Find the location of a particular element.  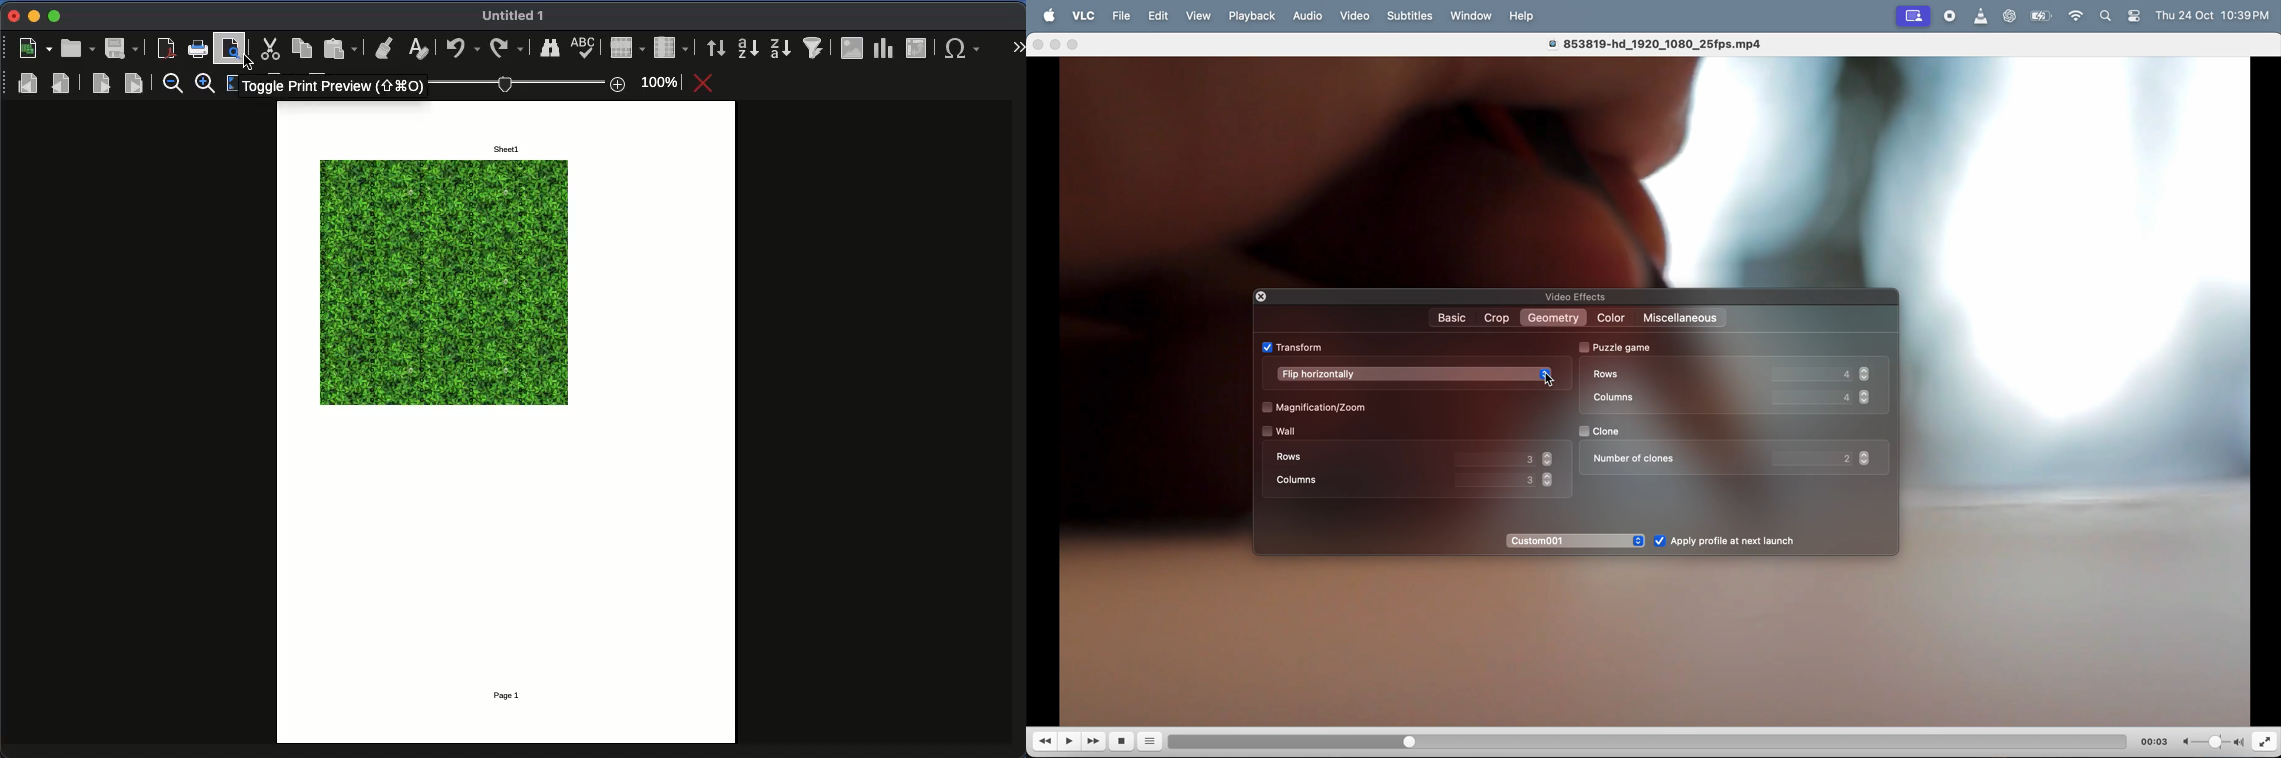

coloumn value is located at coordinates (1825, 397).